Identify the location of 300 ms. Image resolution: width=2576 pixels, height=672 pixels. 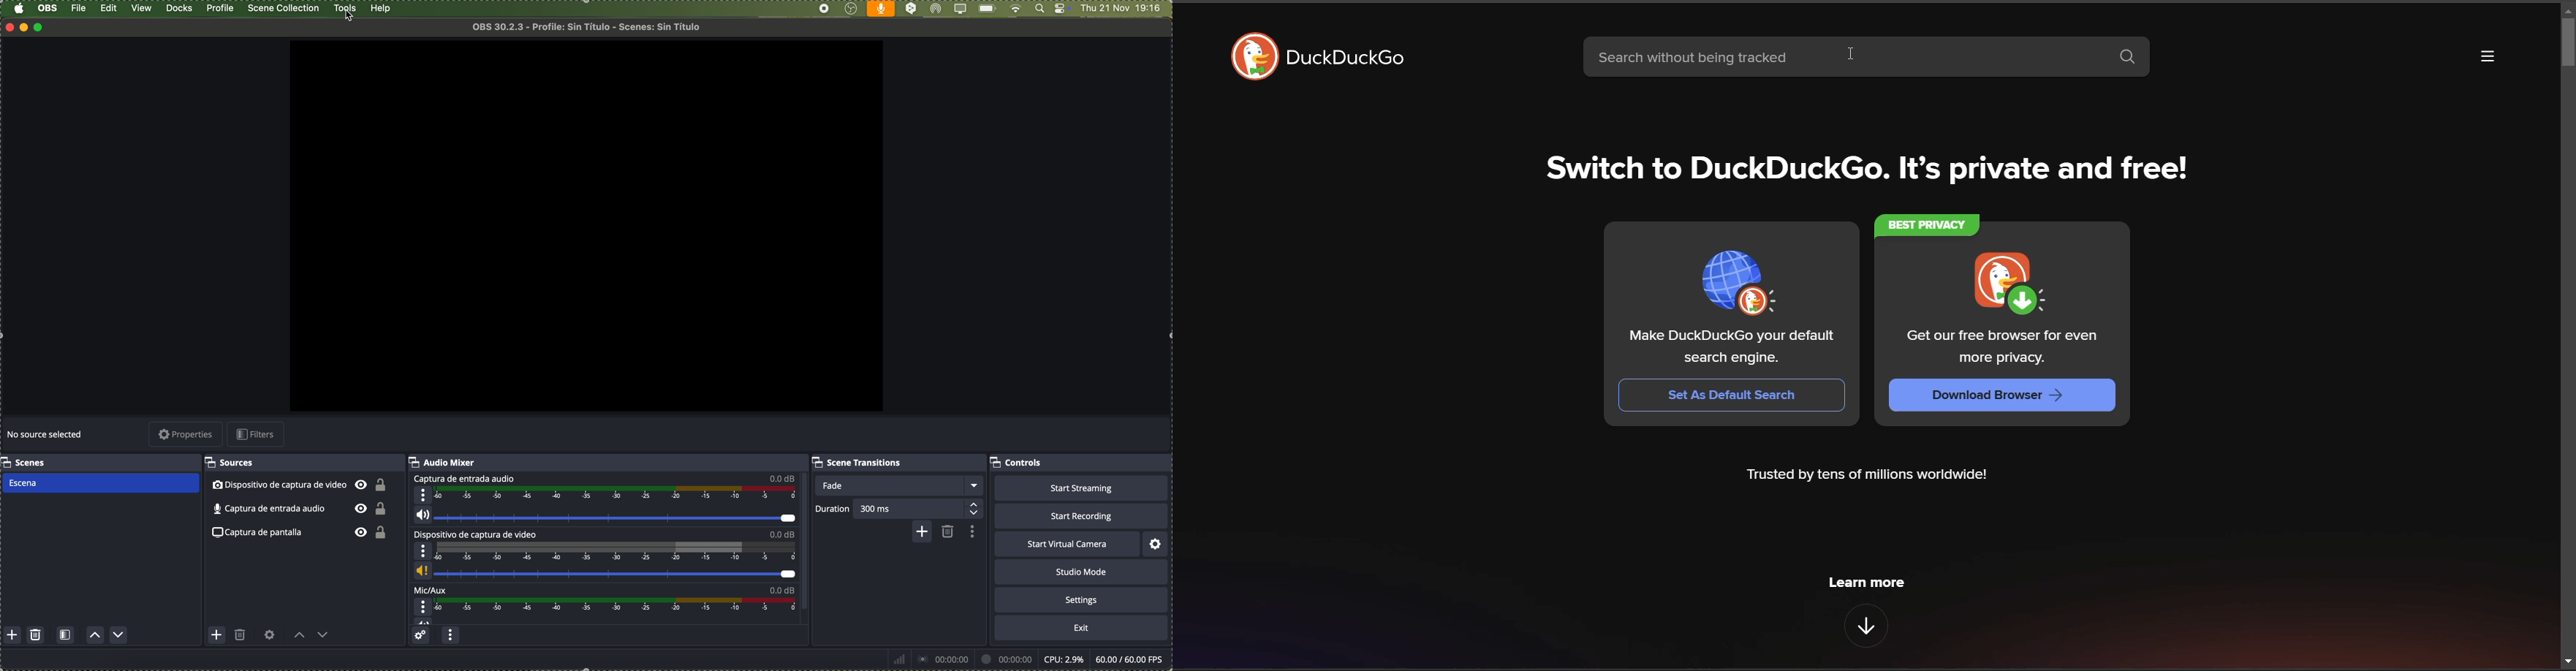
(922, 508).